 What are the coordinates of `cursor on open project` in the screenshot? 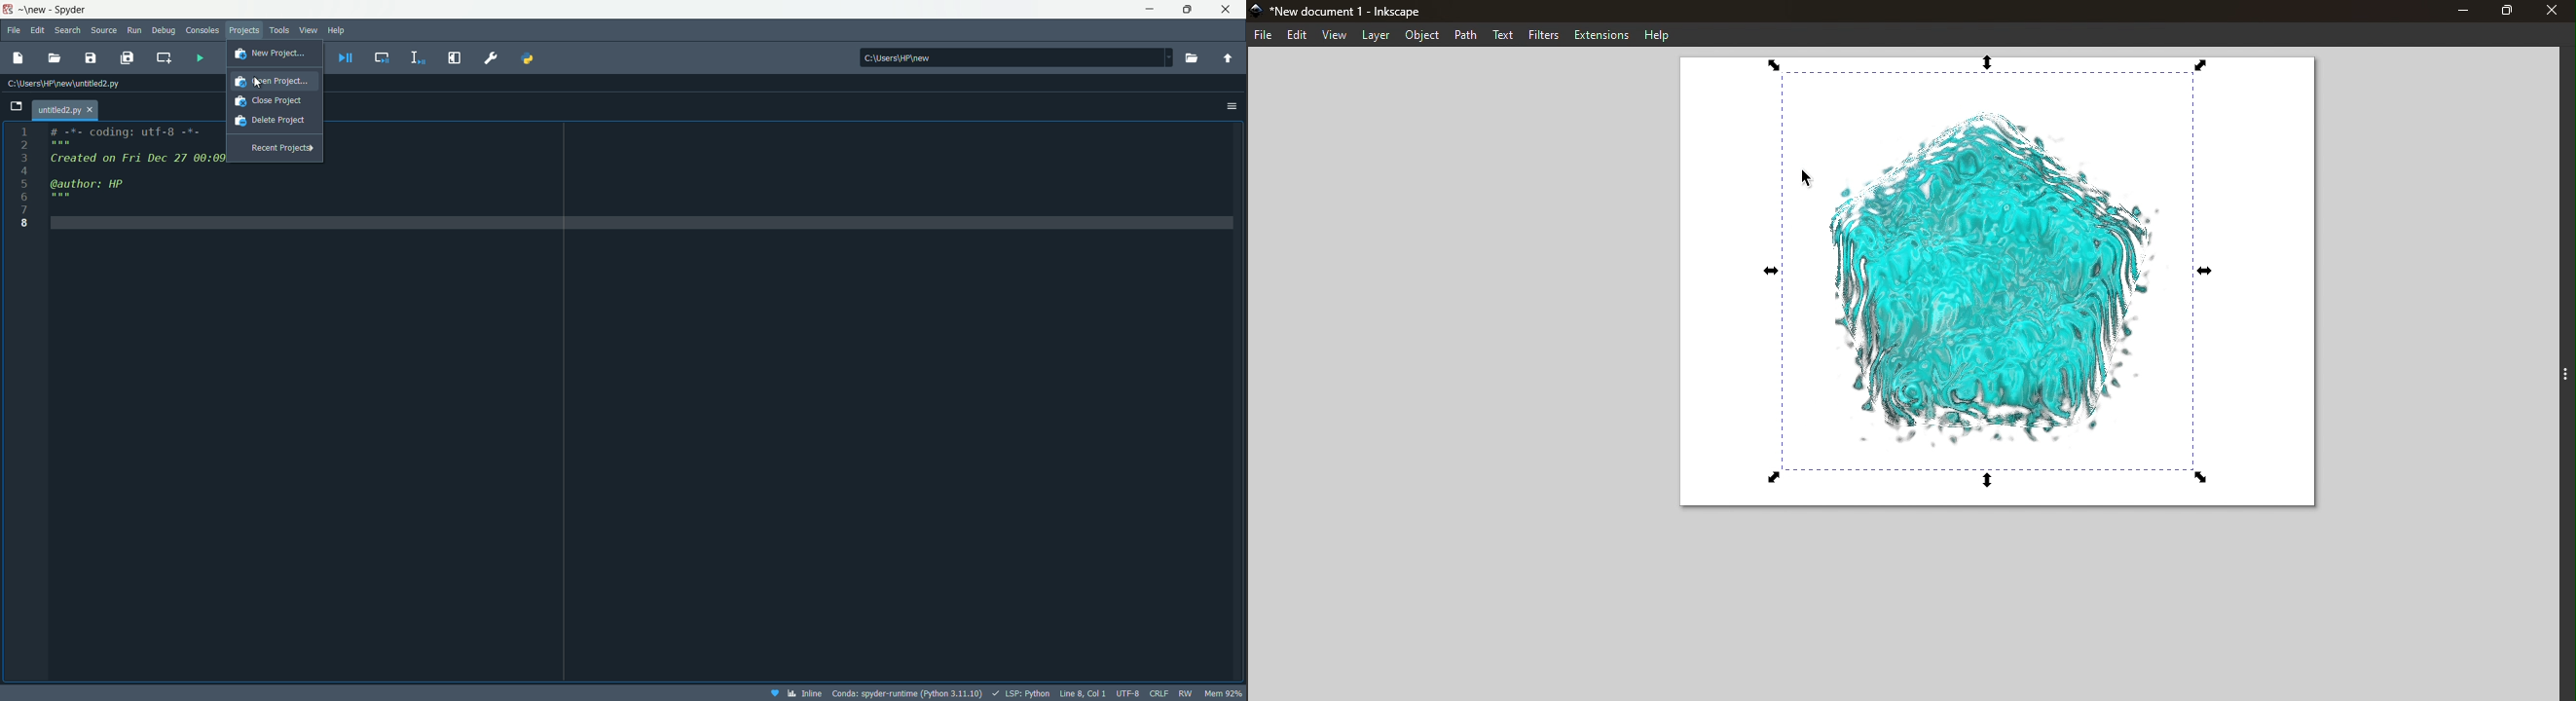 It's located at (259, 82).